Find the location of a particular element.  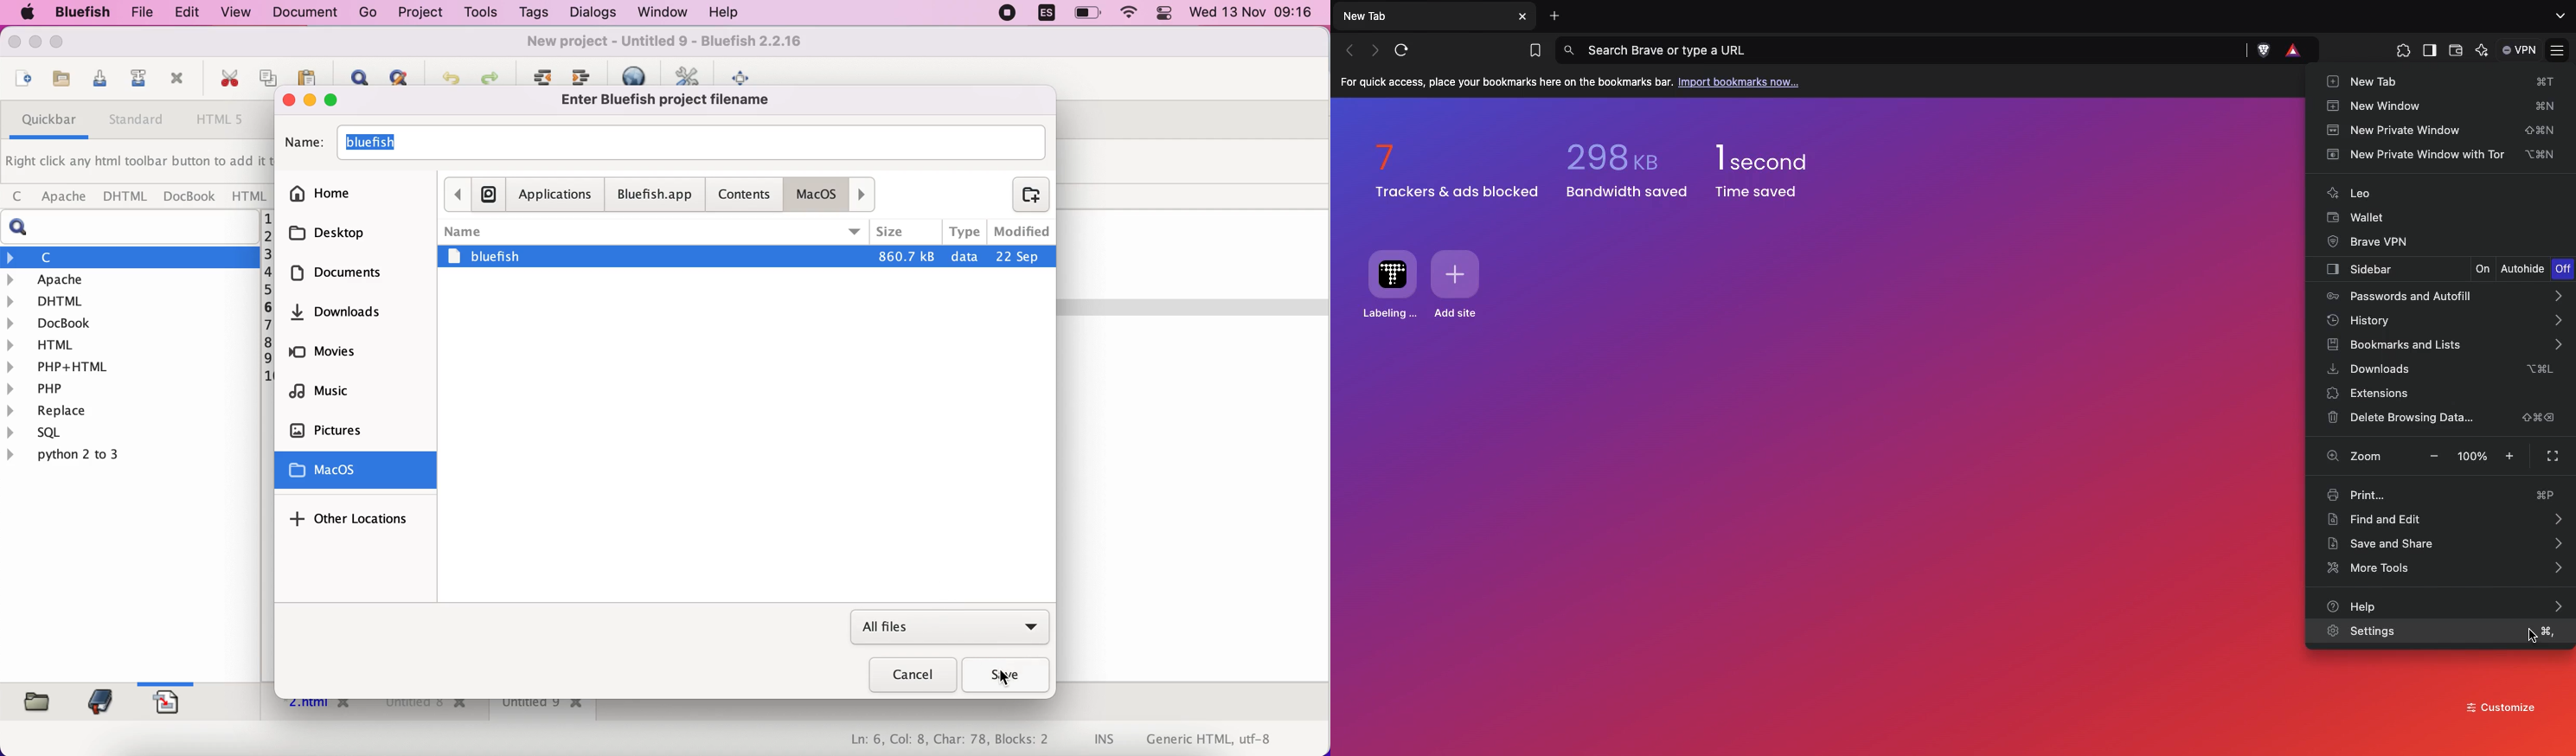

redo is located at coordinates (489, 75).